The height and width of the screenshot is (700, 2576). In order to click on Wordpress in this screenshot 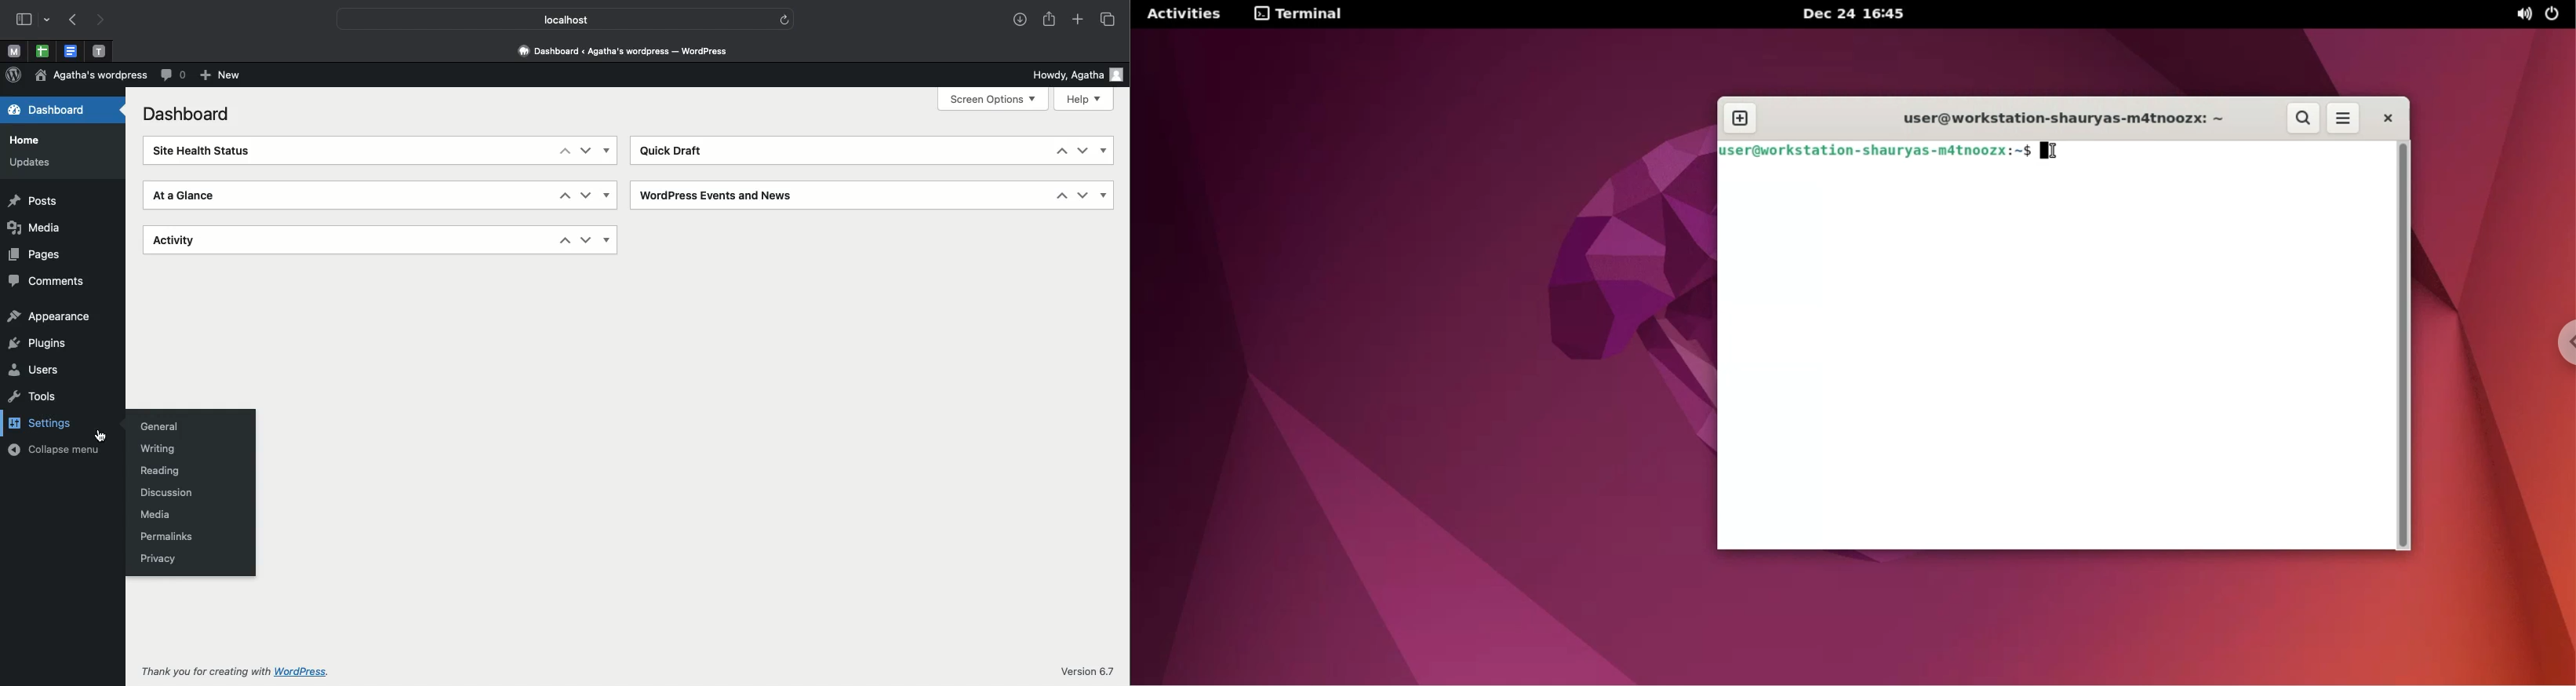, I will do `click(14, 74)`.